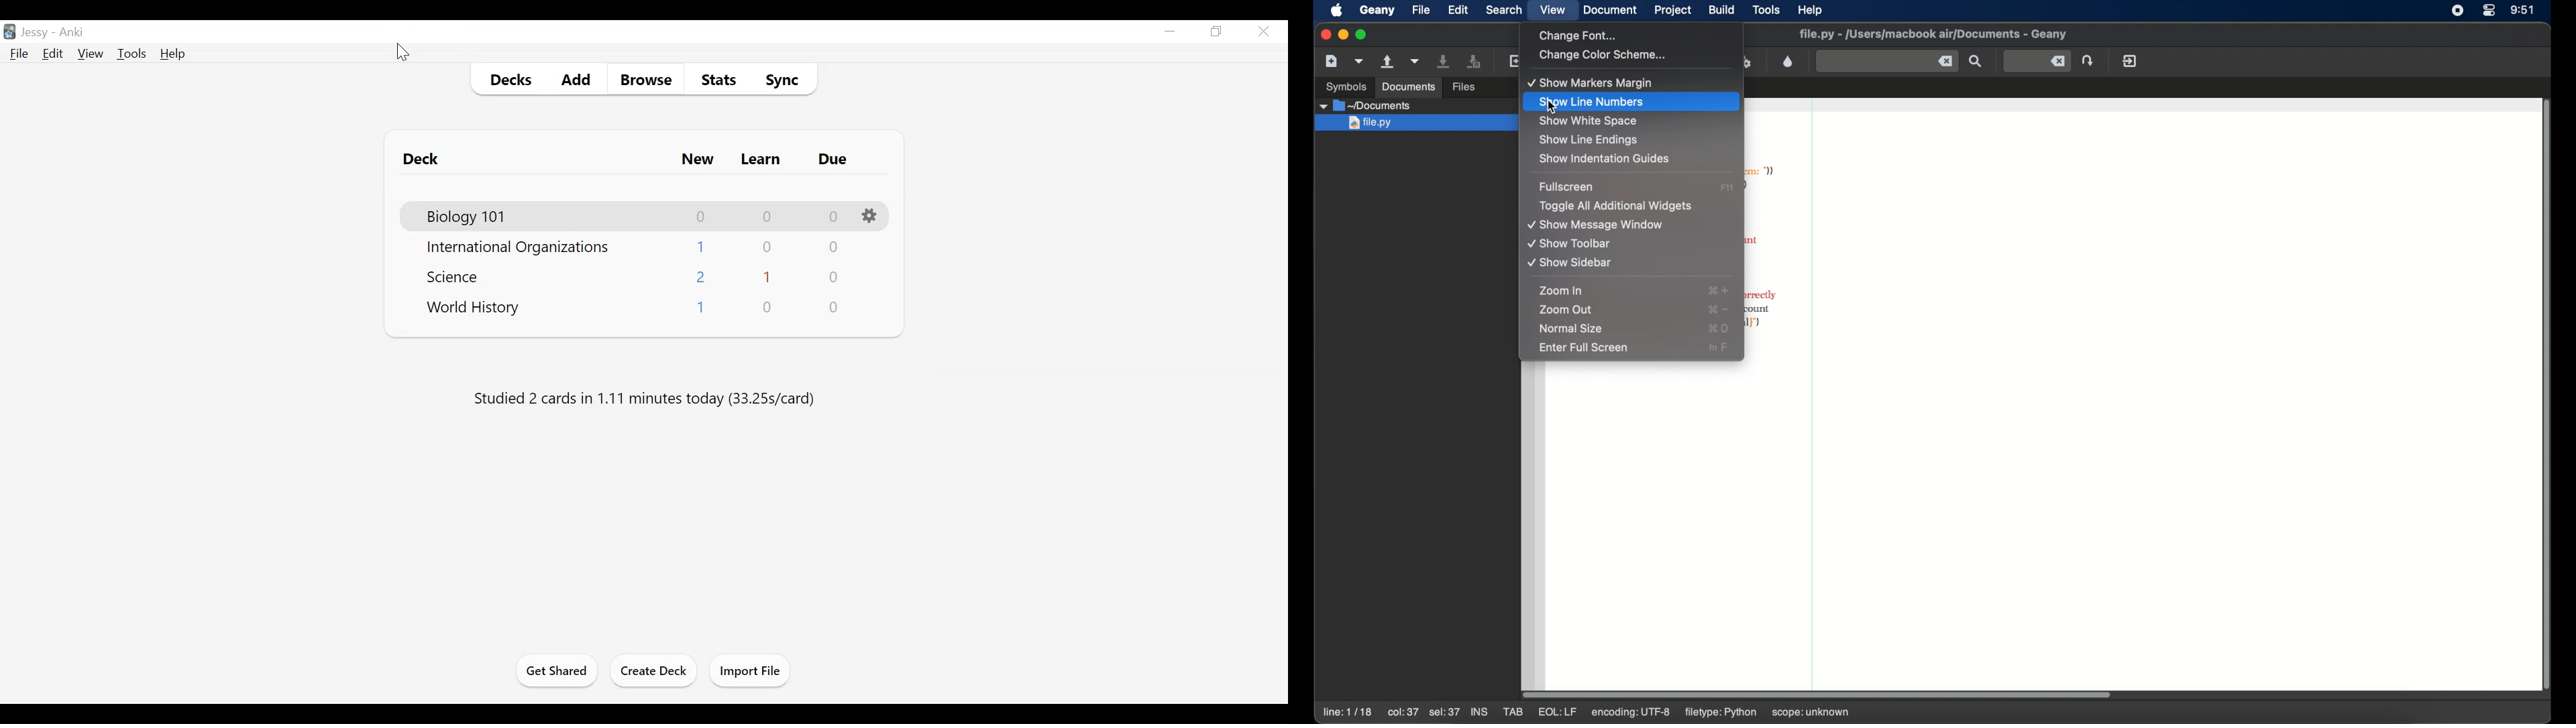  I want to click on Due Cards, so click(832, 160).